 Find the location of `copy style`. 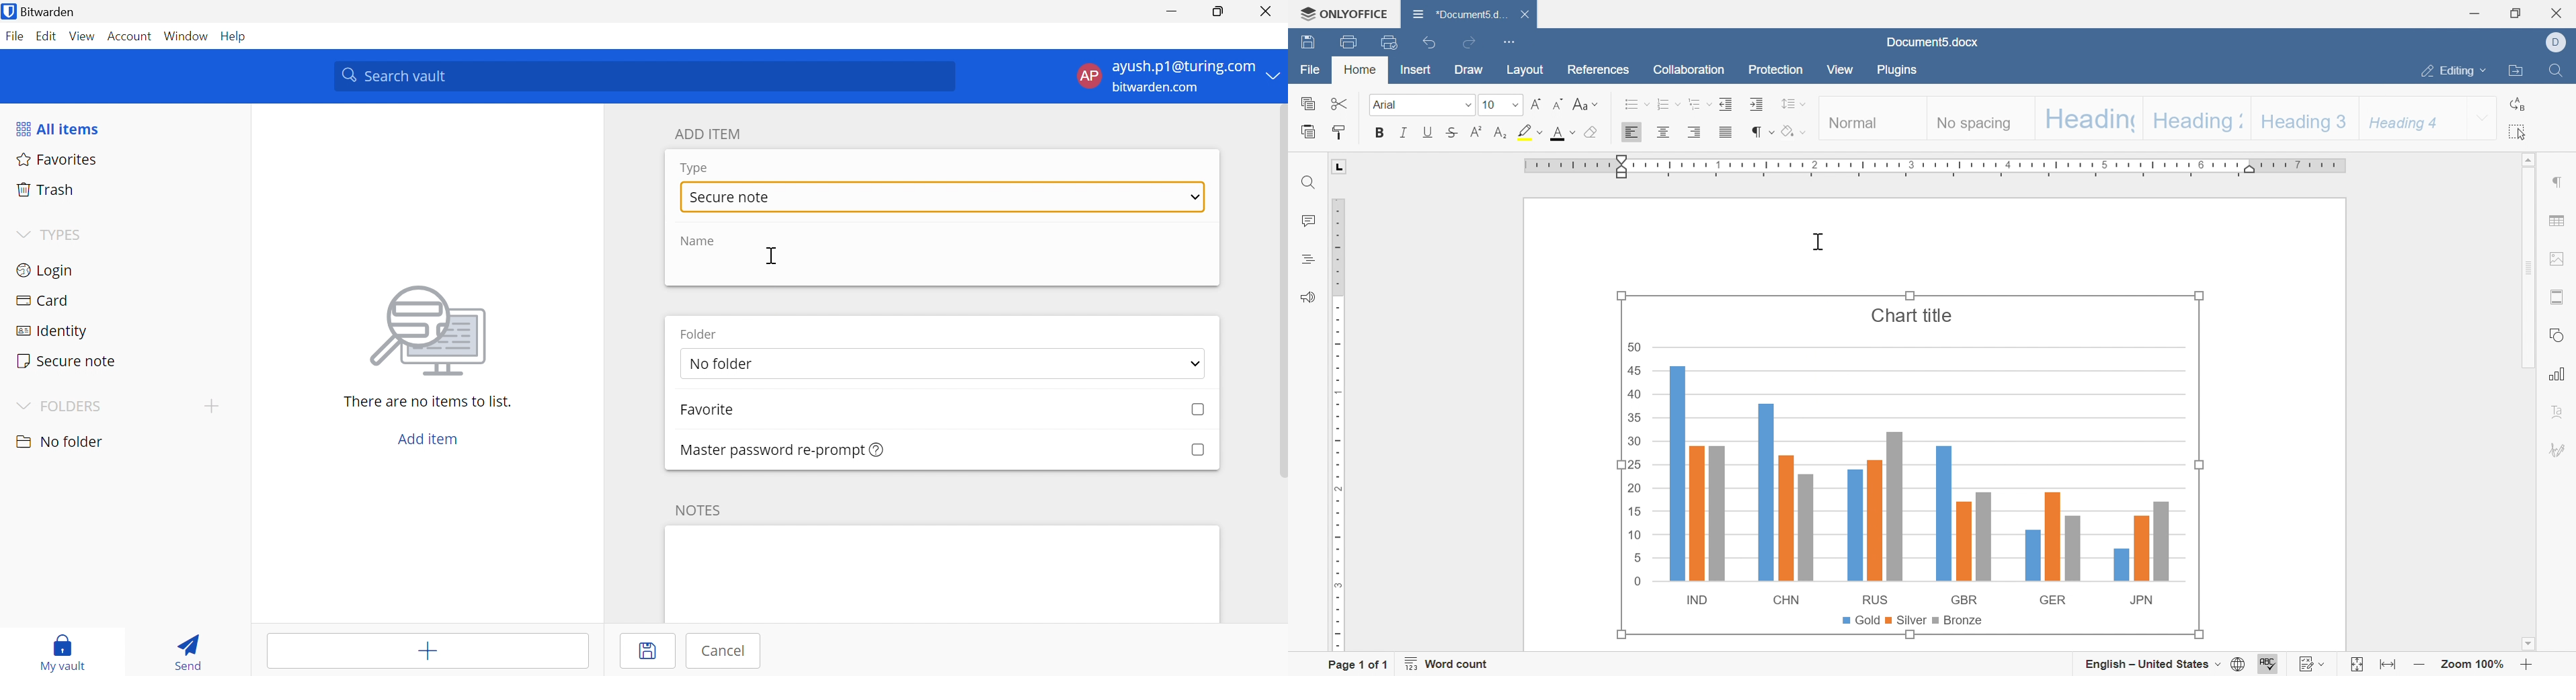

copy style is located at coordinates (1340, 132).